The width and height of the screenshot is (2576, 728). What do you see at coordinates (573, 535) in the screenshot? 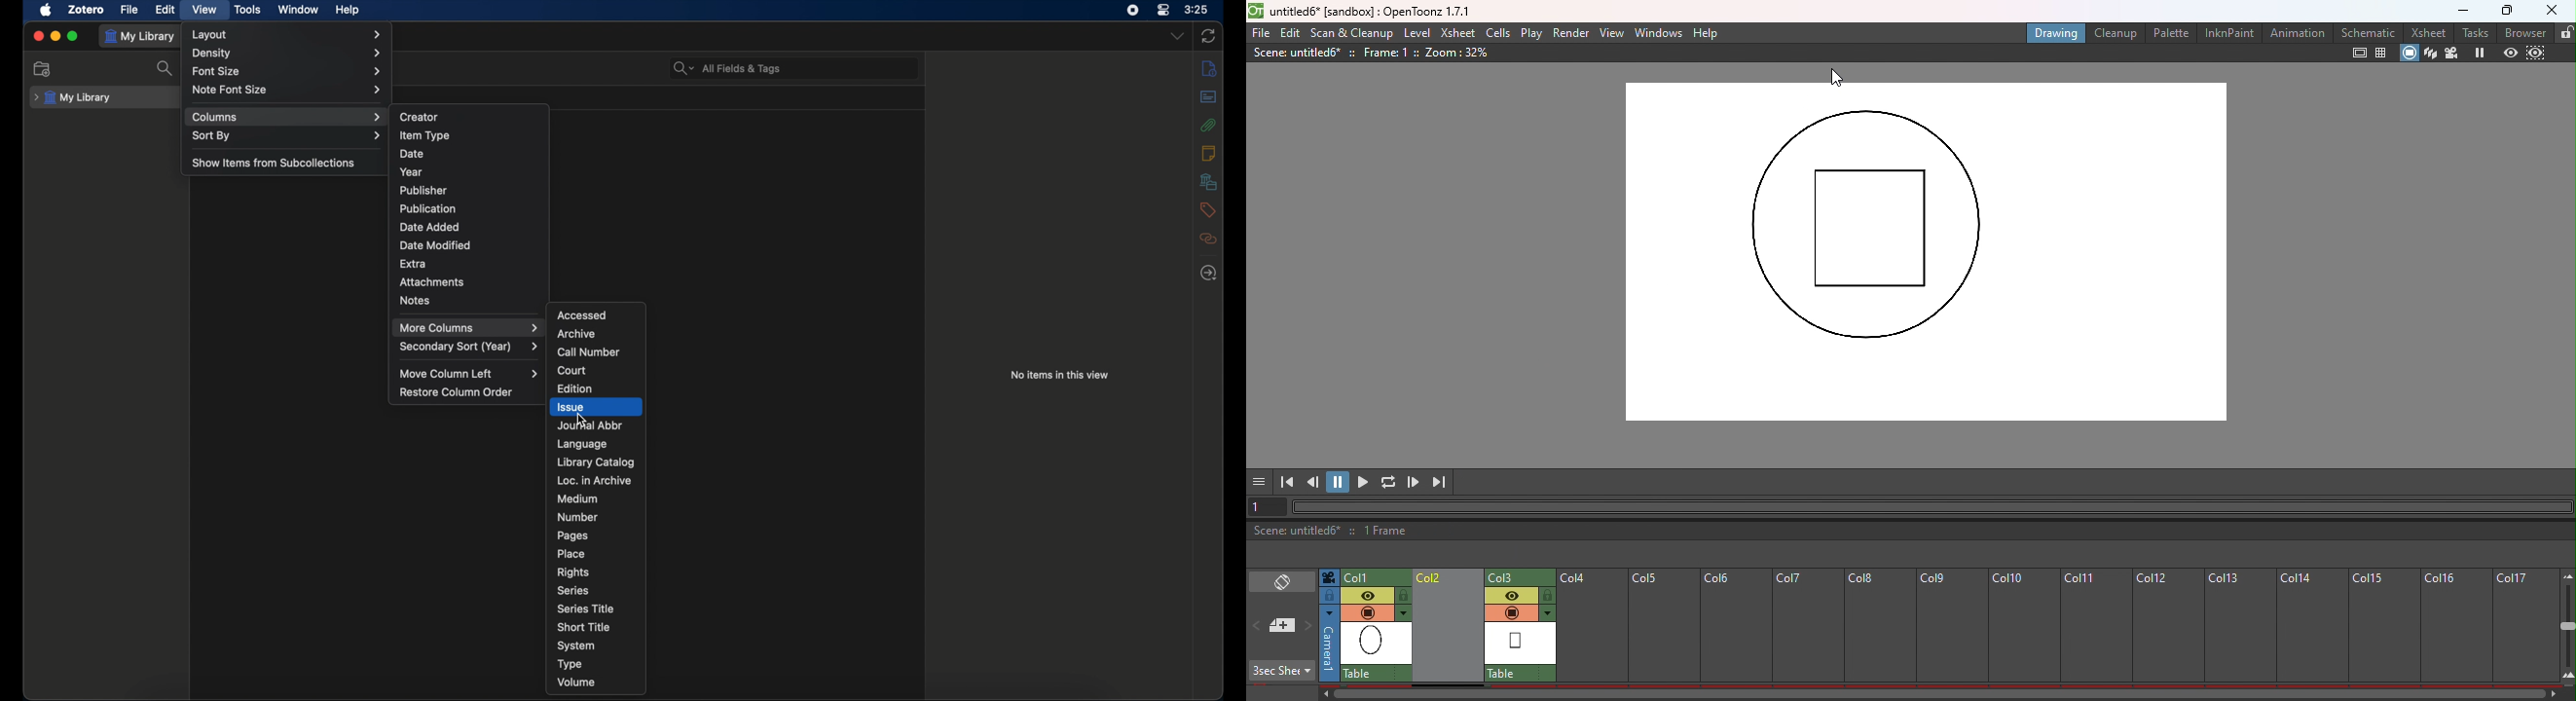
I see `pages` at bounding box center [573, 535].